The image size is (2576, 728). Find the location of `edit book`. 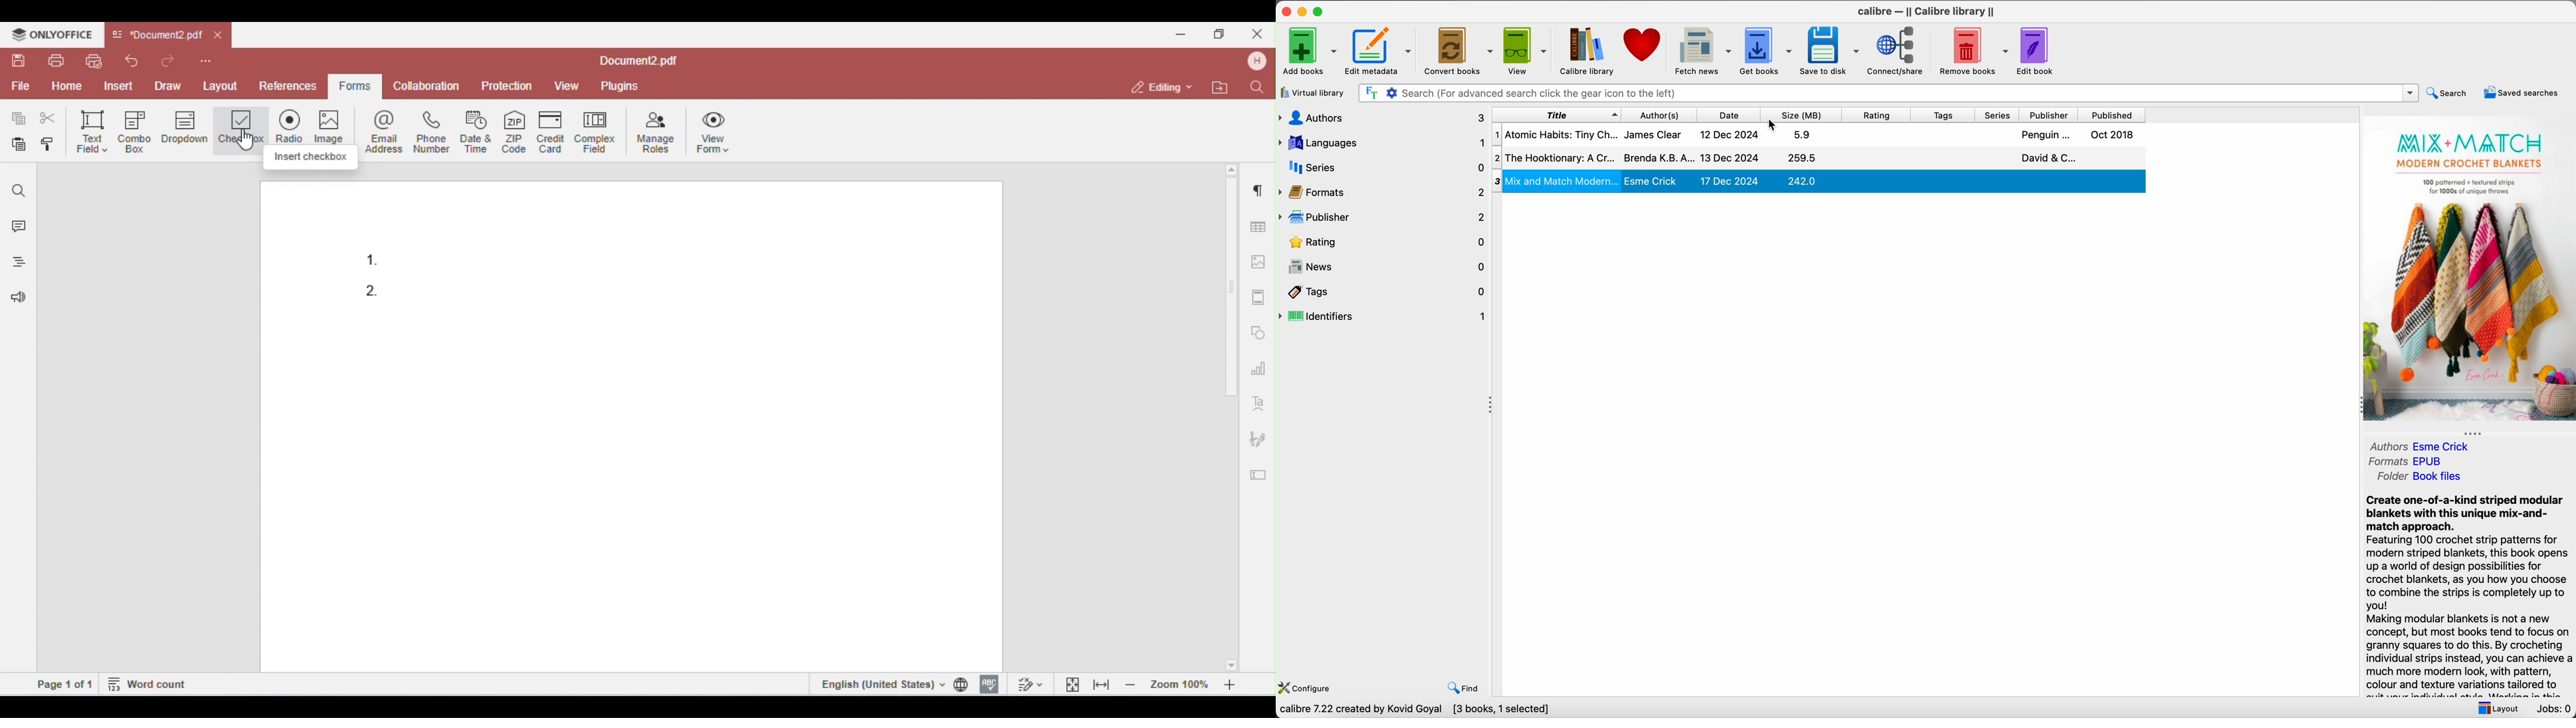

edit book is located at coordinates (2039, 50).